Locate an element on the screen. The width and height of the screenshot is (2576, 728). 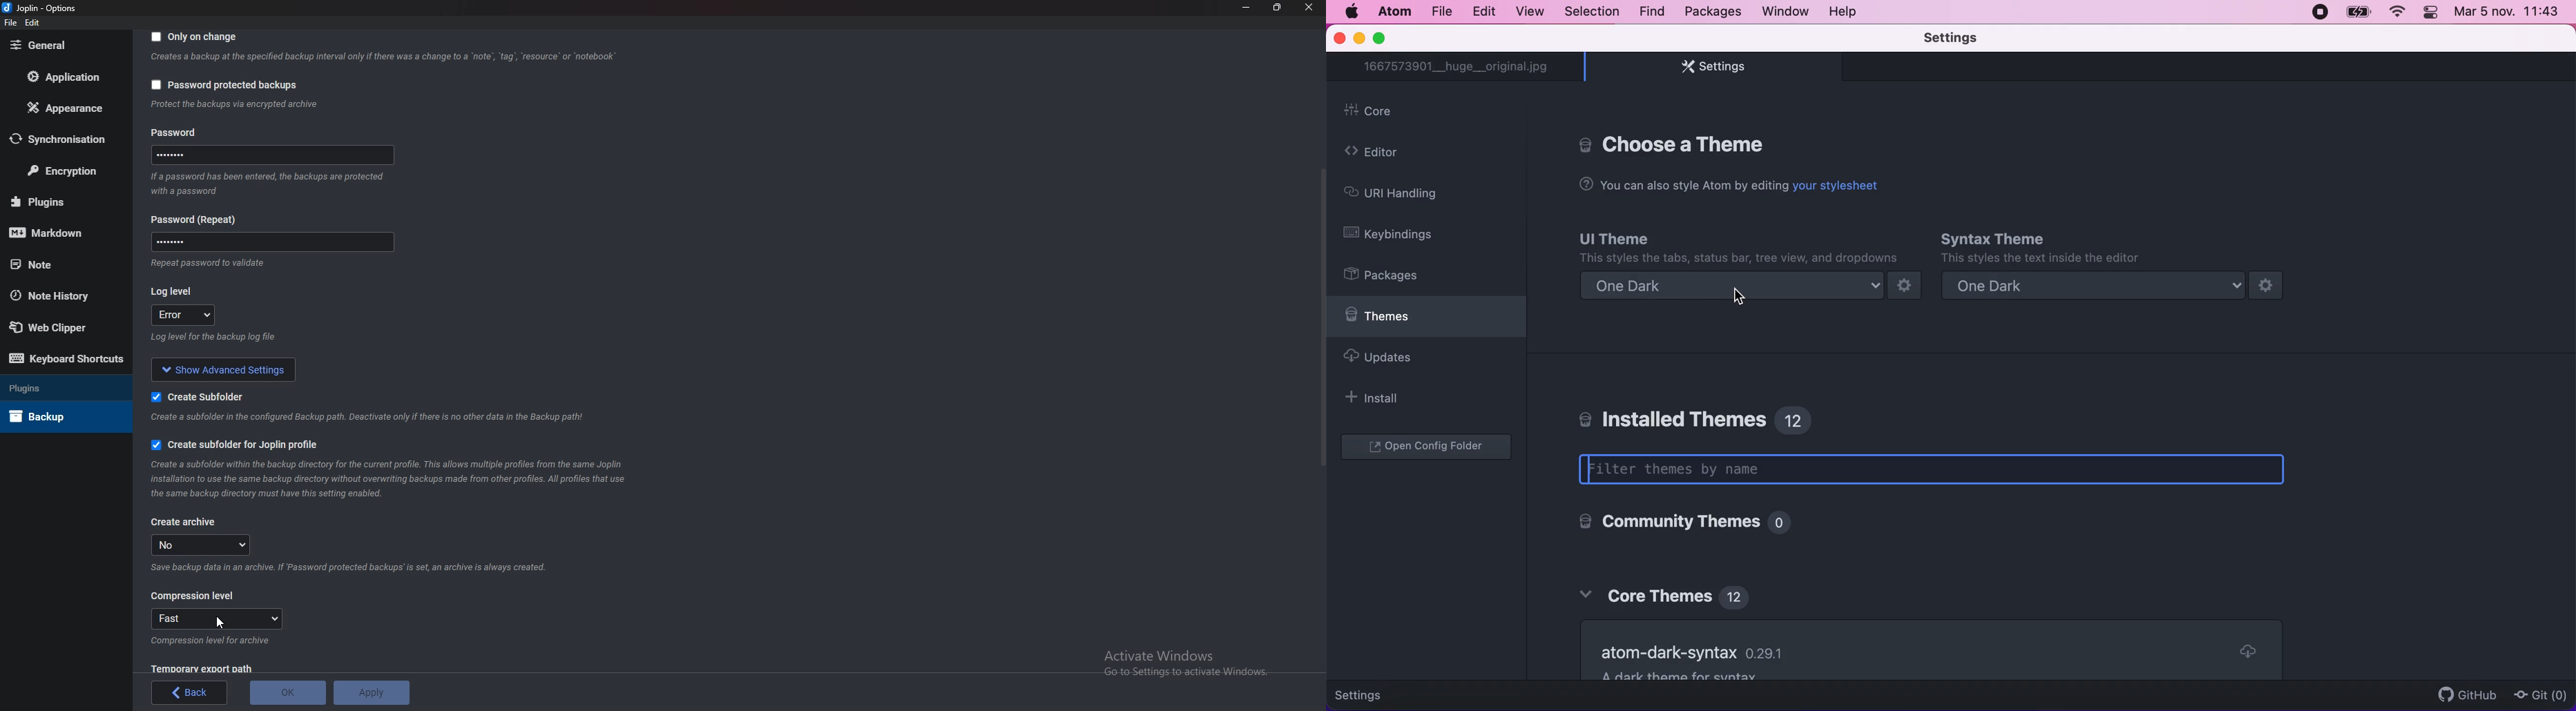
Scroll bar is located at coordinates (1322, 317).